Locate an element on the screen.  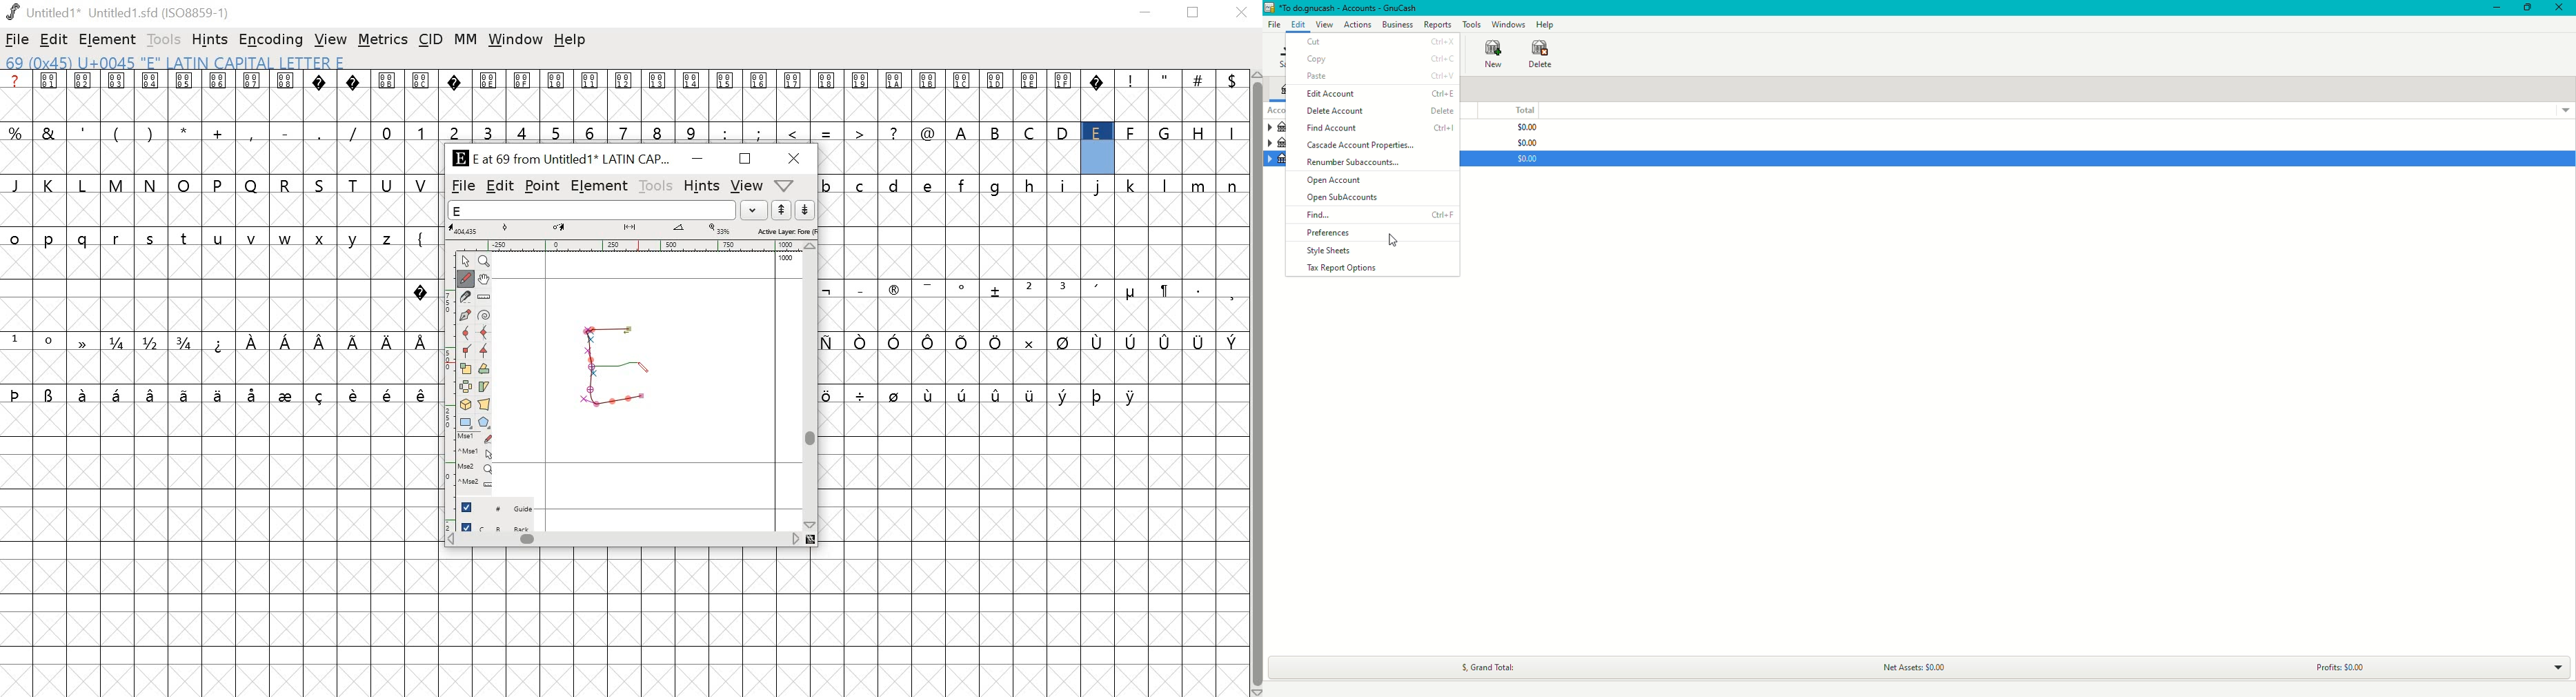
view is located at coordinates (745, 186).